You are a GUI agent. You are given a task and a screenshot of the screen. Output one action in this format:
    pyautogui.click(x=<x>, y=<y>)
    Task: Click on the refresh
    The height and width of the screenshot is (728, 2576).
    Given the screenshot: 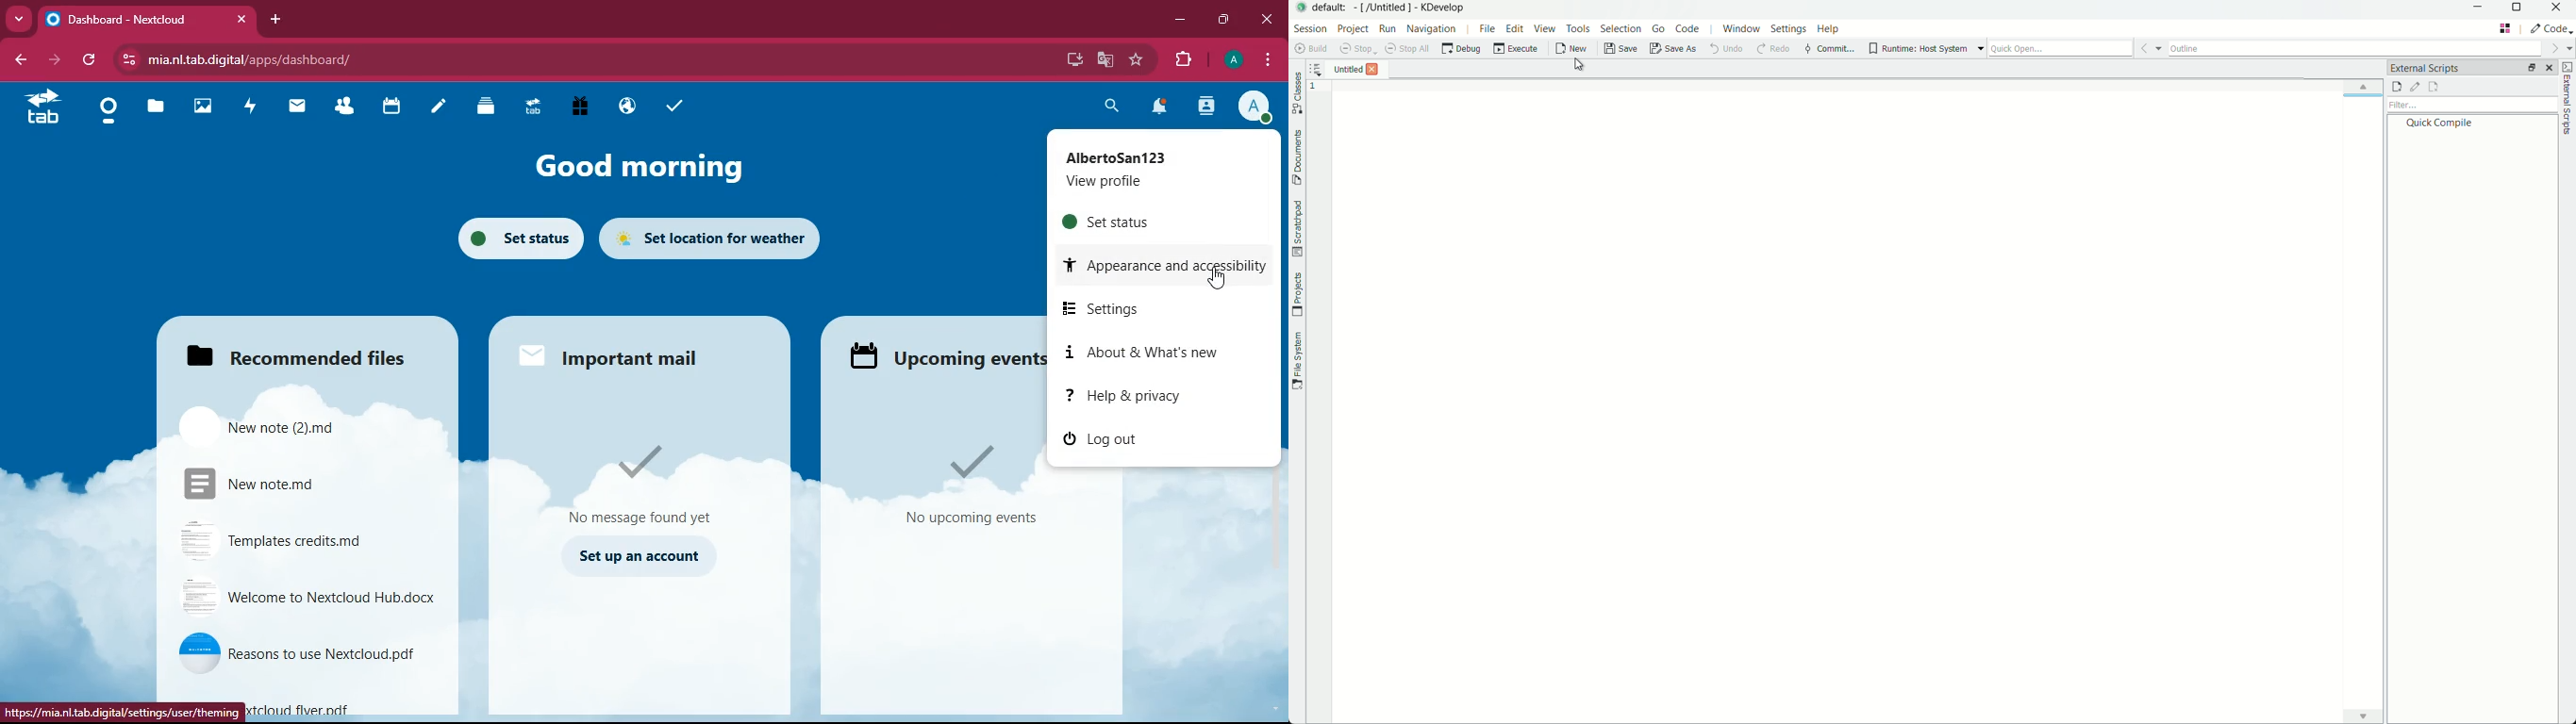 What is the action you would take?
    pyautogui.click(x=94, y=61)
    